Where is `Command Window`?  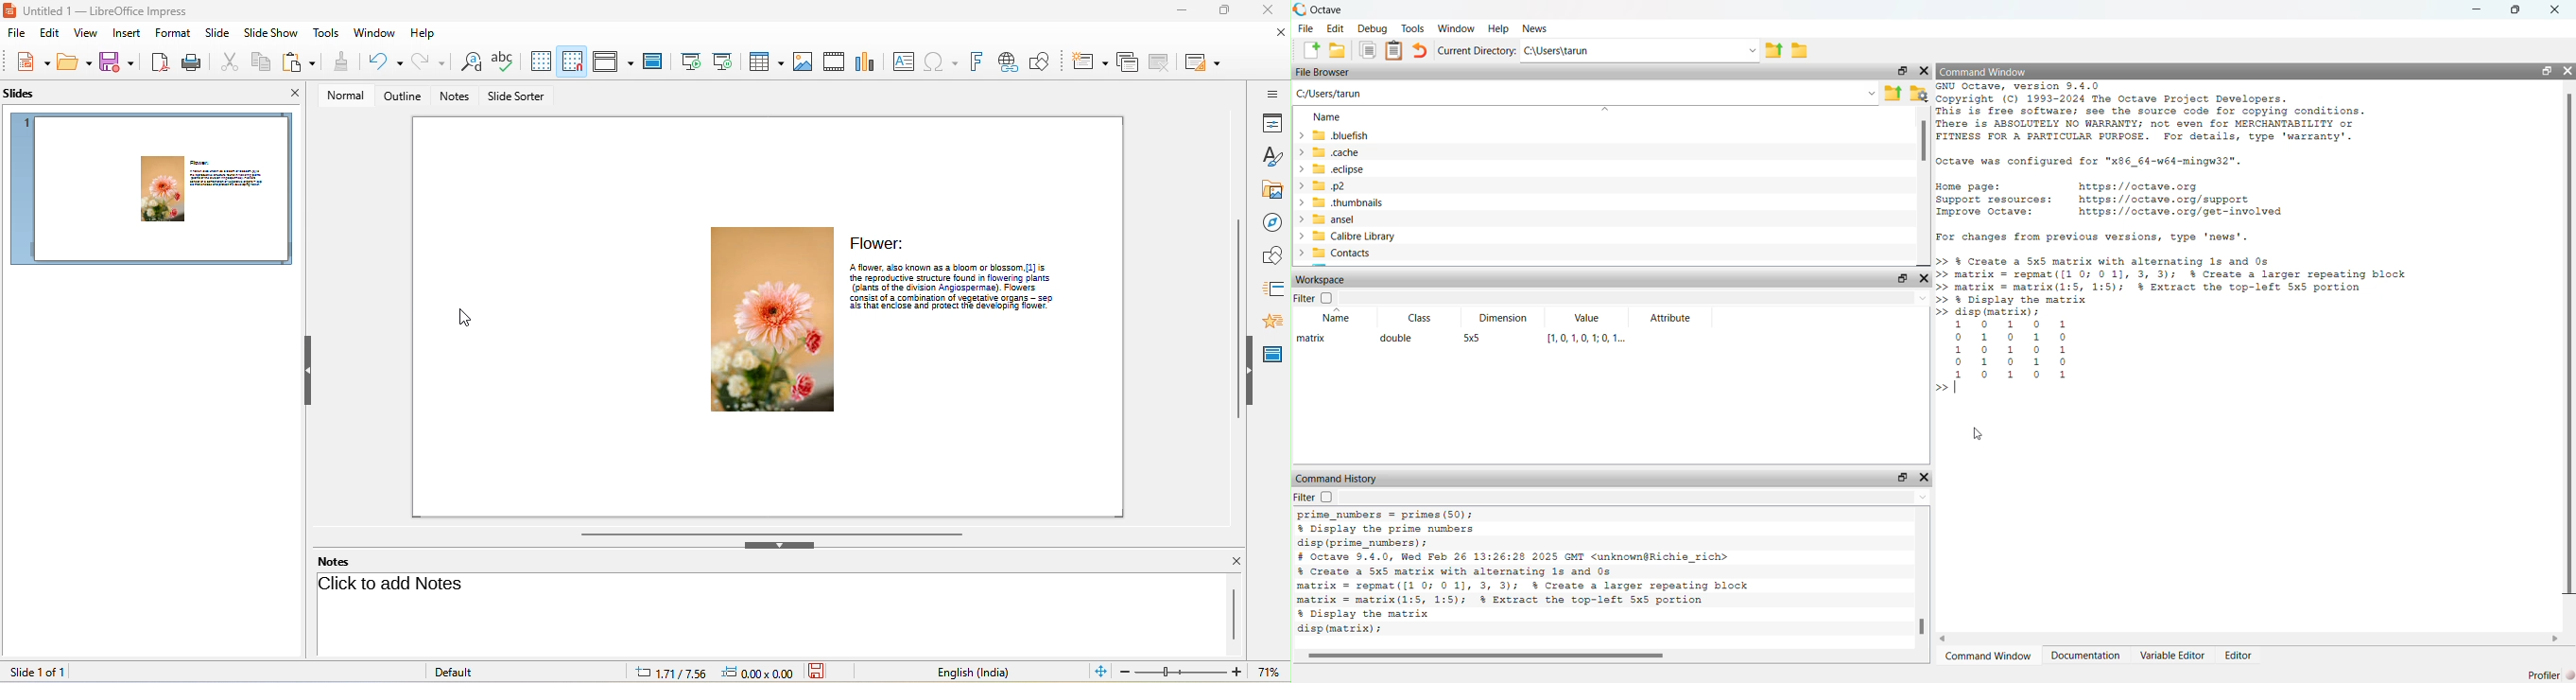
Command Window is located at coordinates (1989, 655).